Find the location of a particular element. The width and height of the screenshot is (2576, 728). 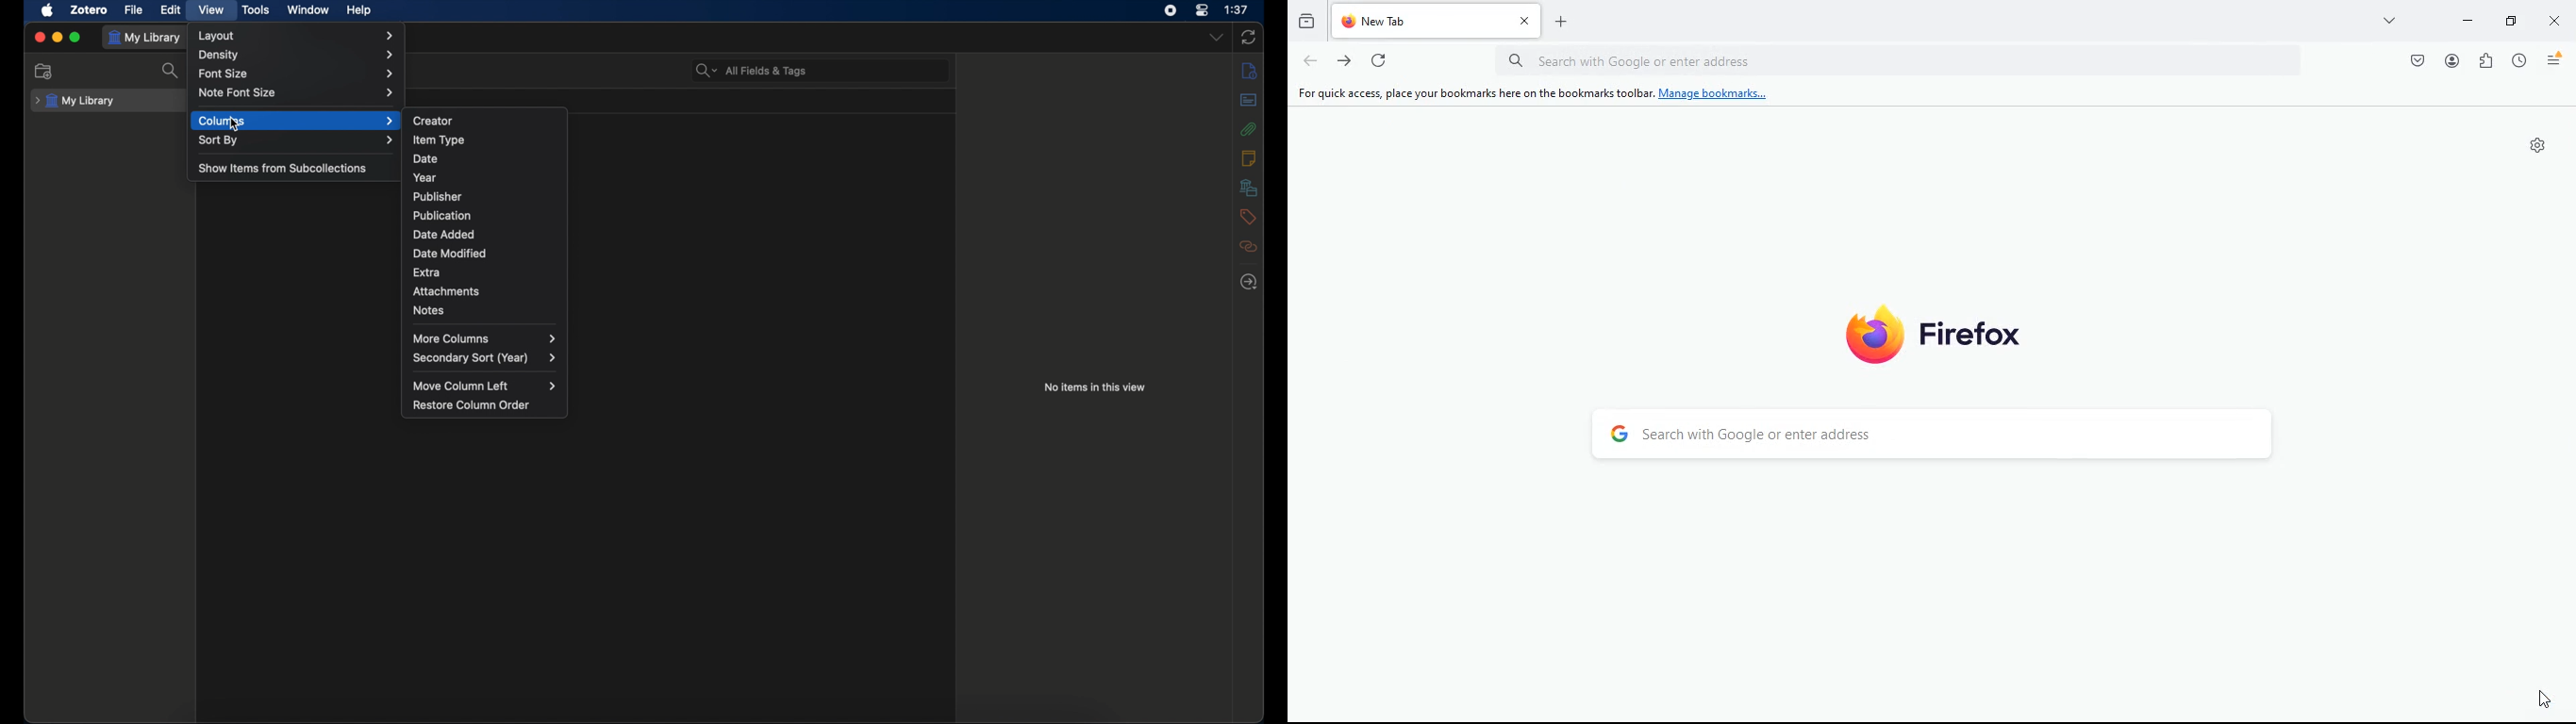

notes is located at coordinates (429, 310).